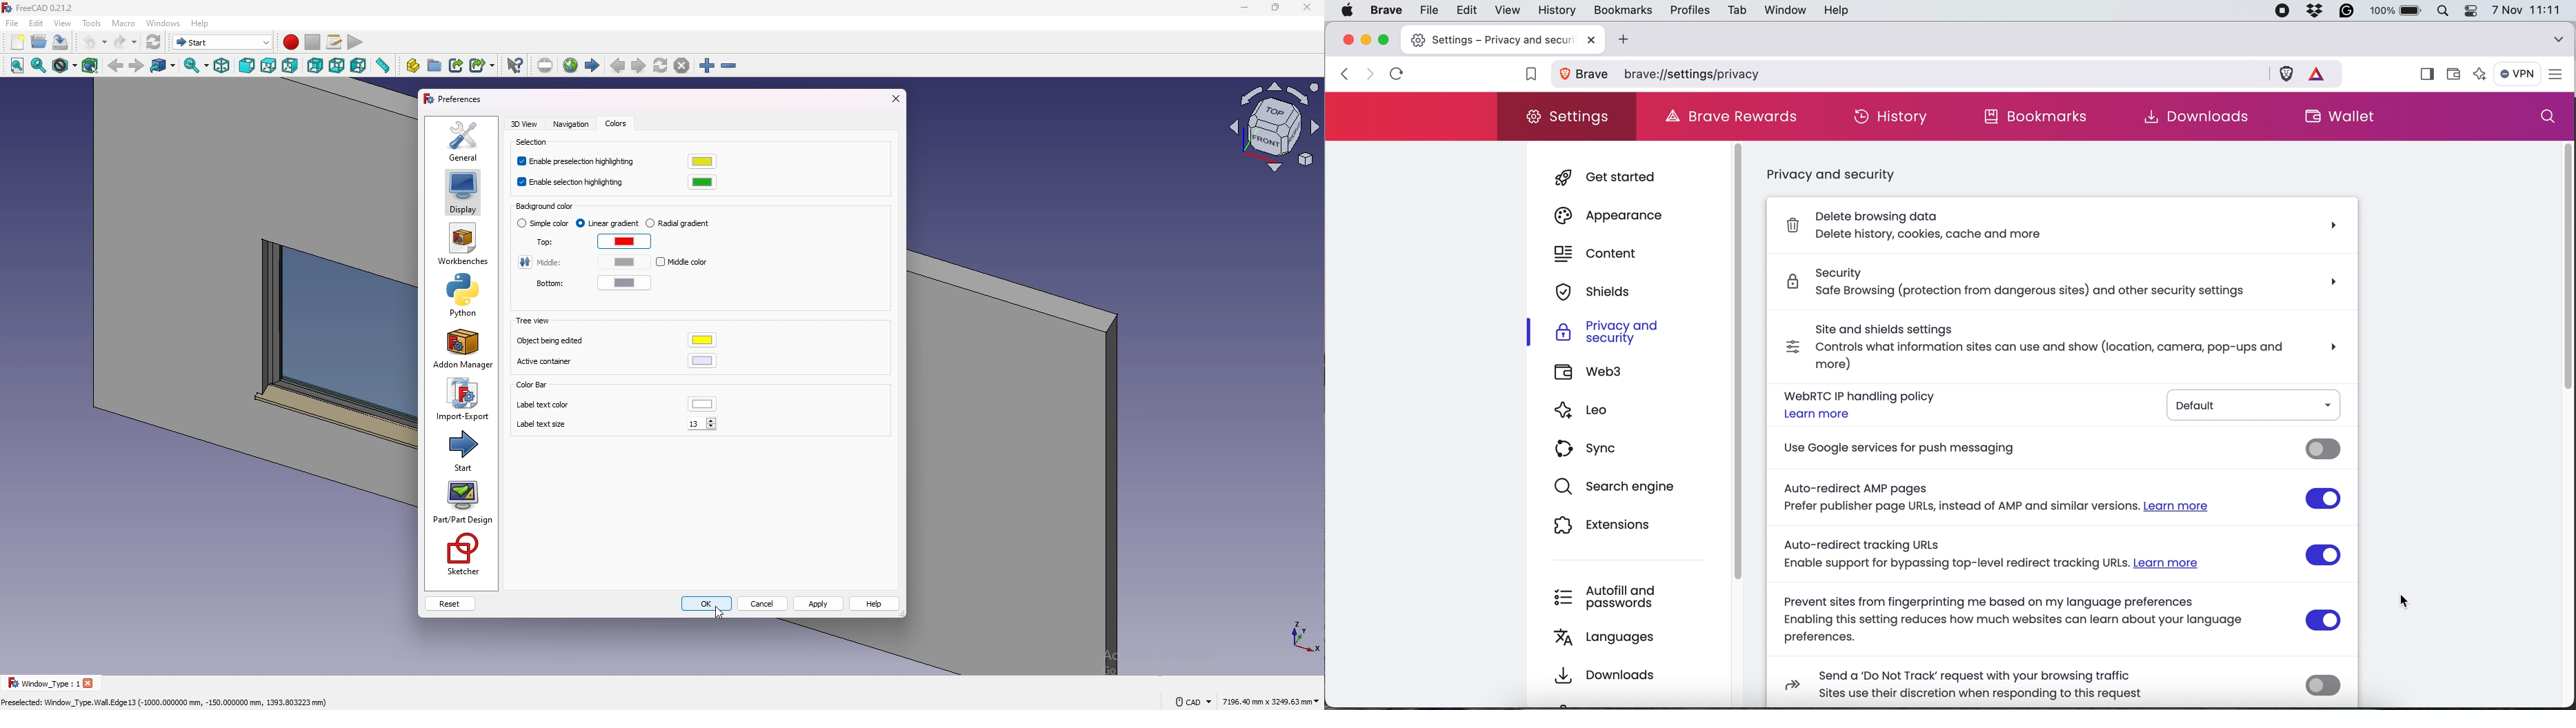 The image size is (2576, 728). I want to click on create part, so click(413, 65).